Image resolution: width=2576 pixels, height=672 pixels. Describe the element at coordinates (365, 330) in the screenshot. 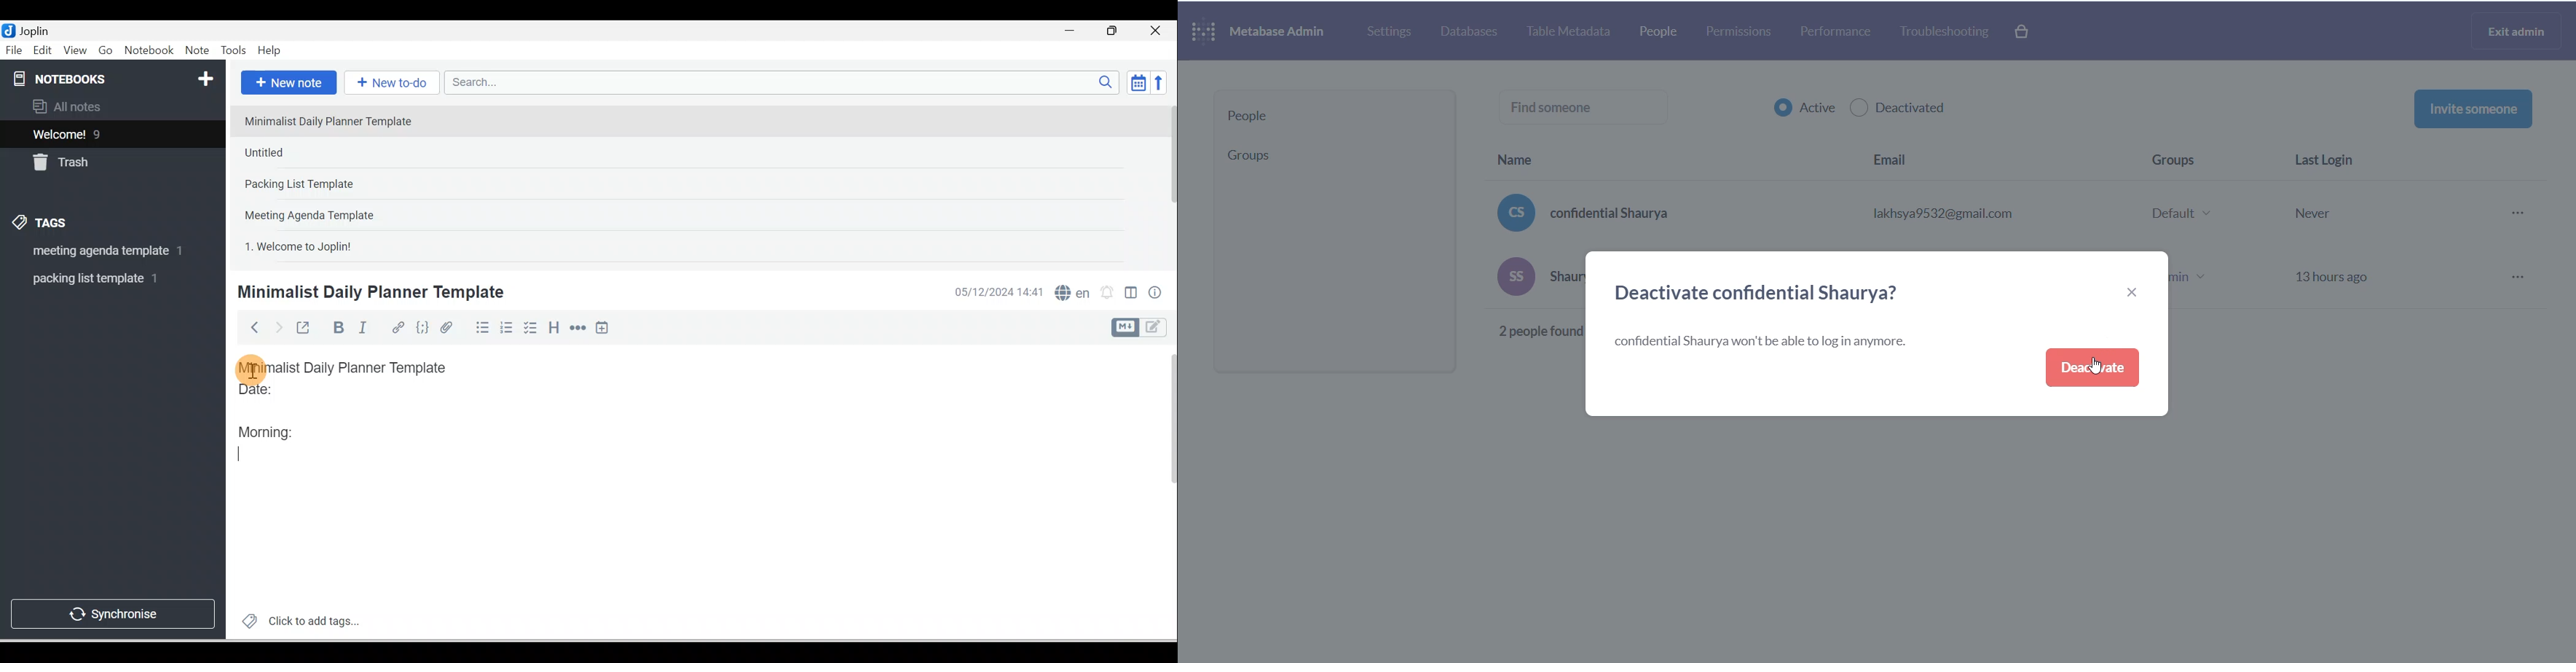

I see `Italic` at that location.